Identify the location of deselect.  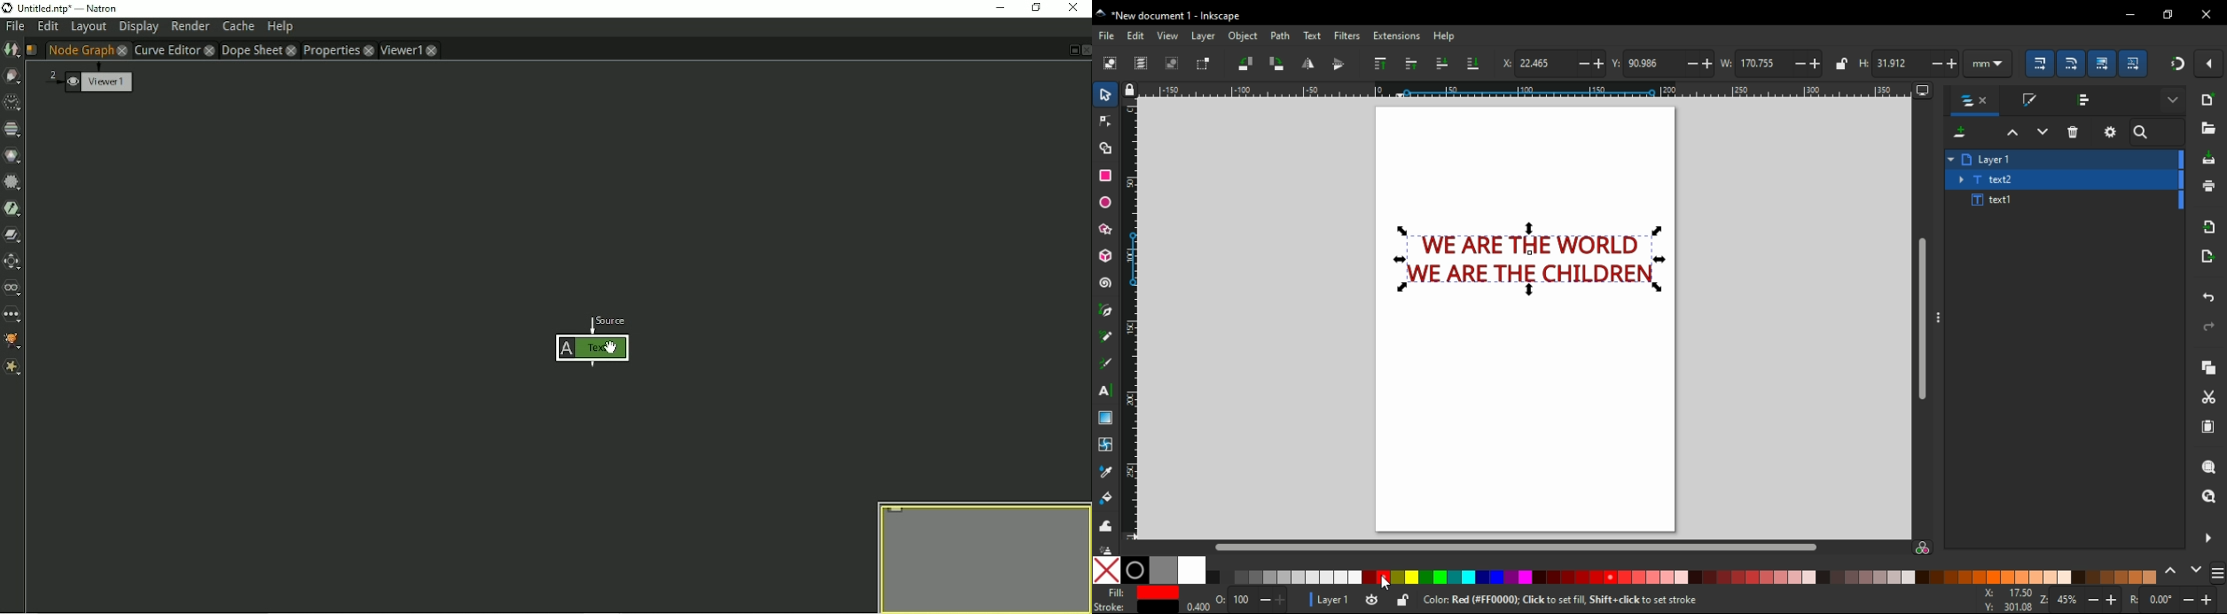
(1175, 65).